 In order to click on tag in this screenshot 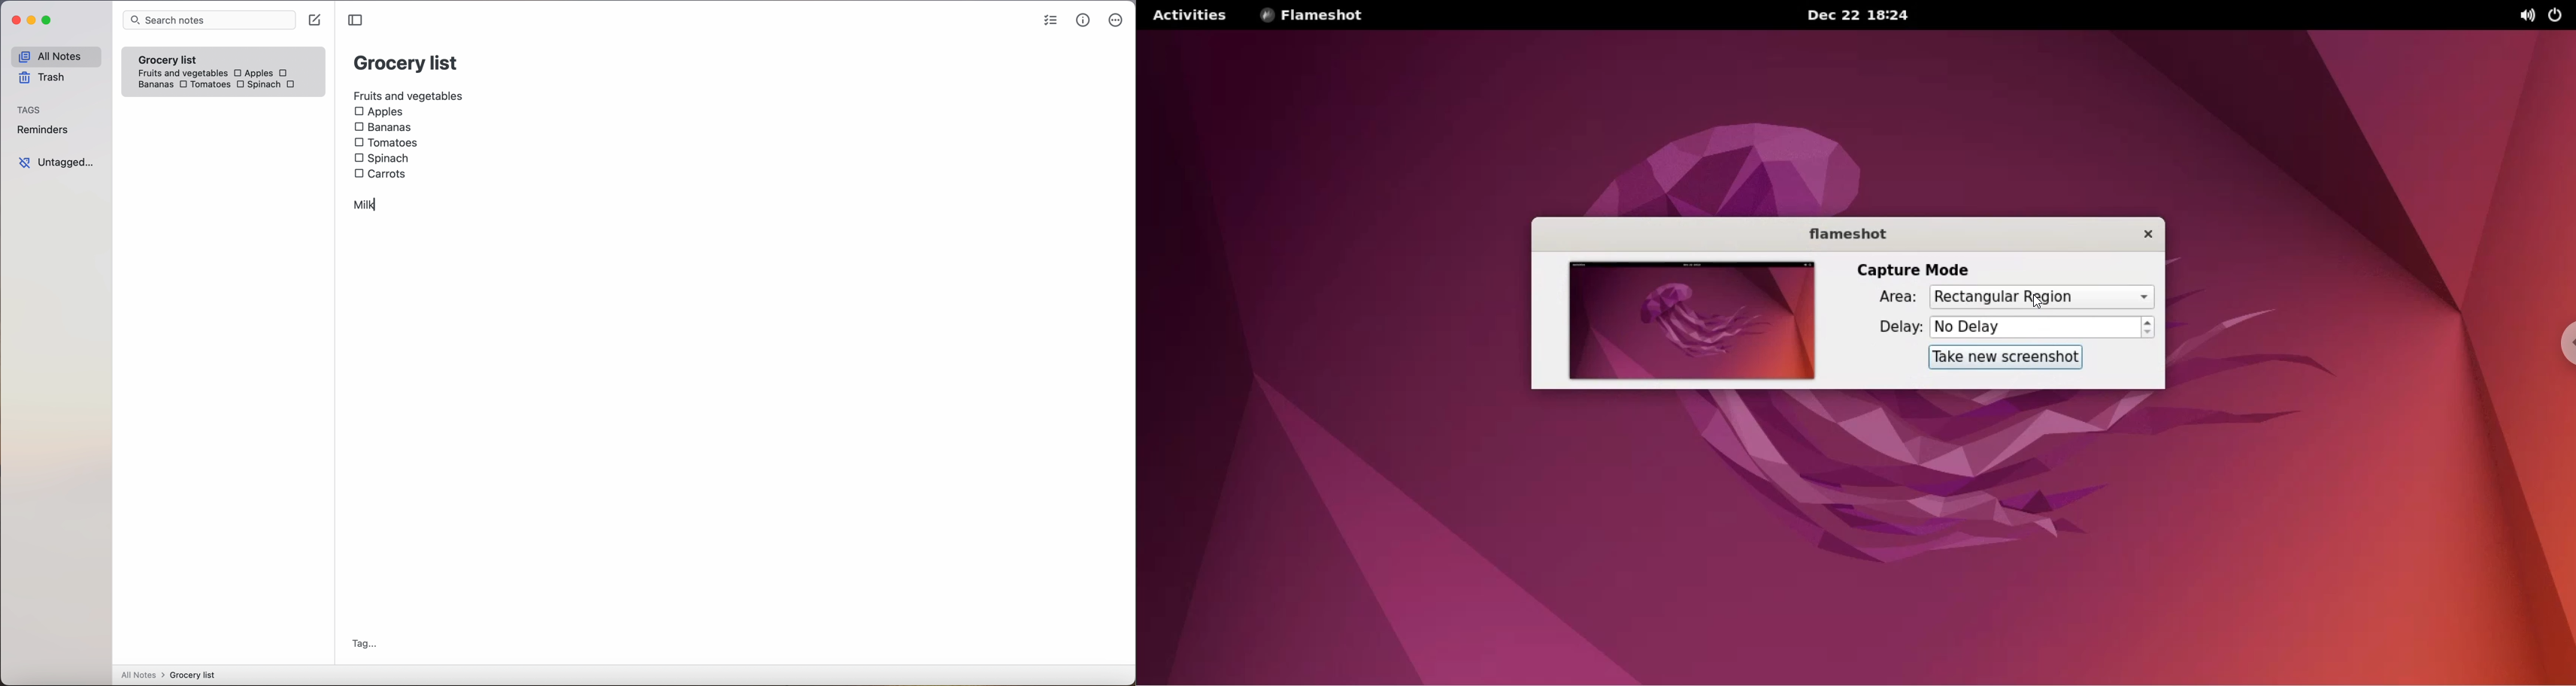, I will do `click(365, 643)`.